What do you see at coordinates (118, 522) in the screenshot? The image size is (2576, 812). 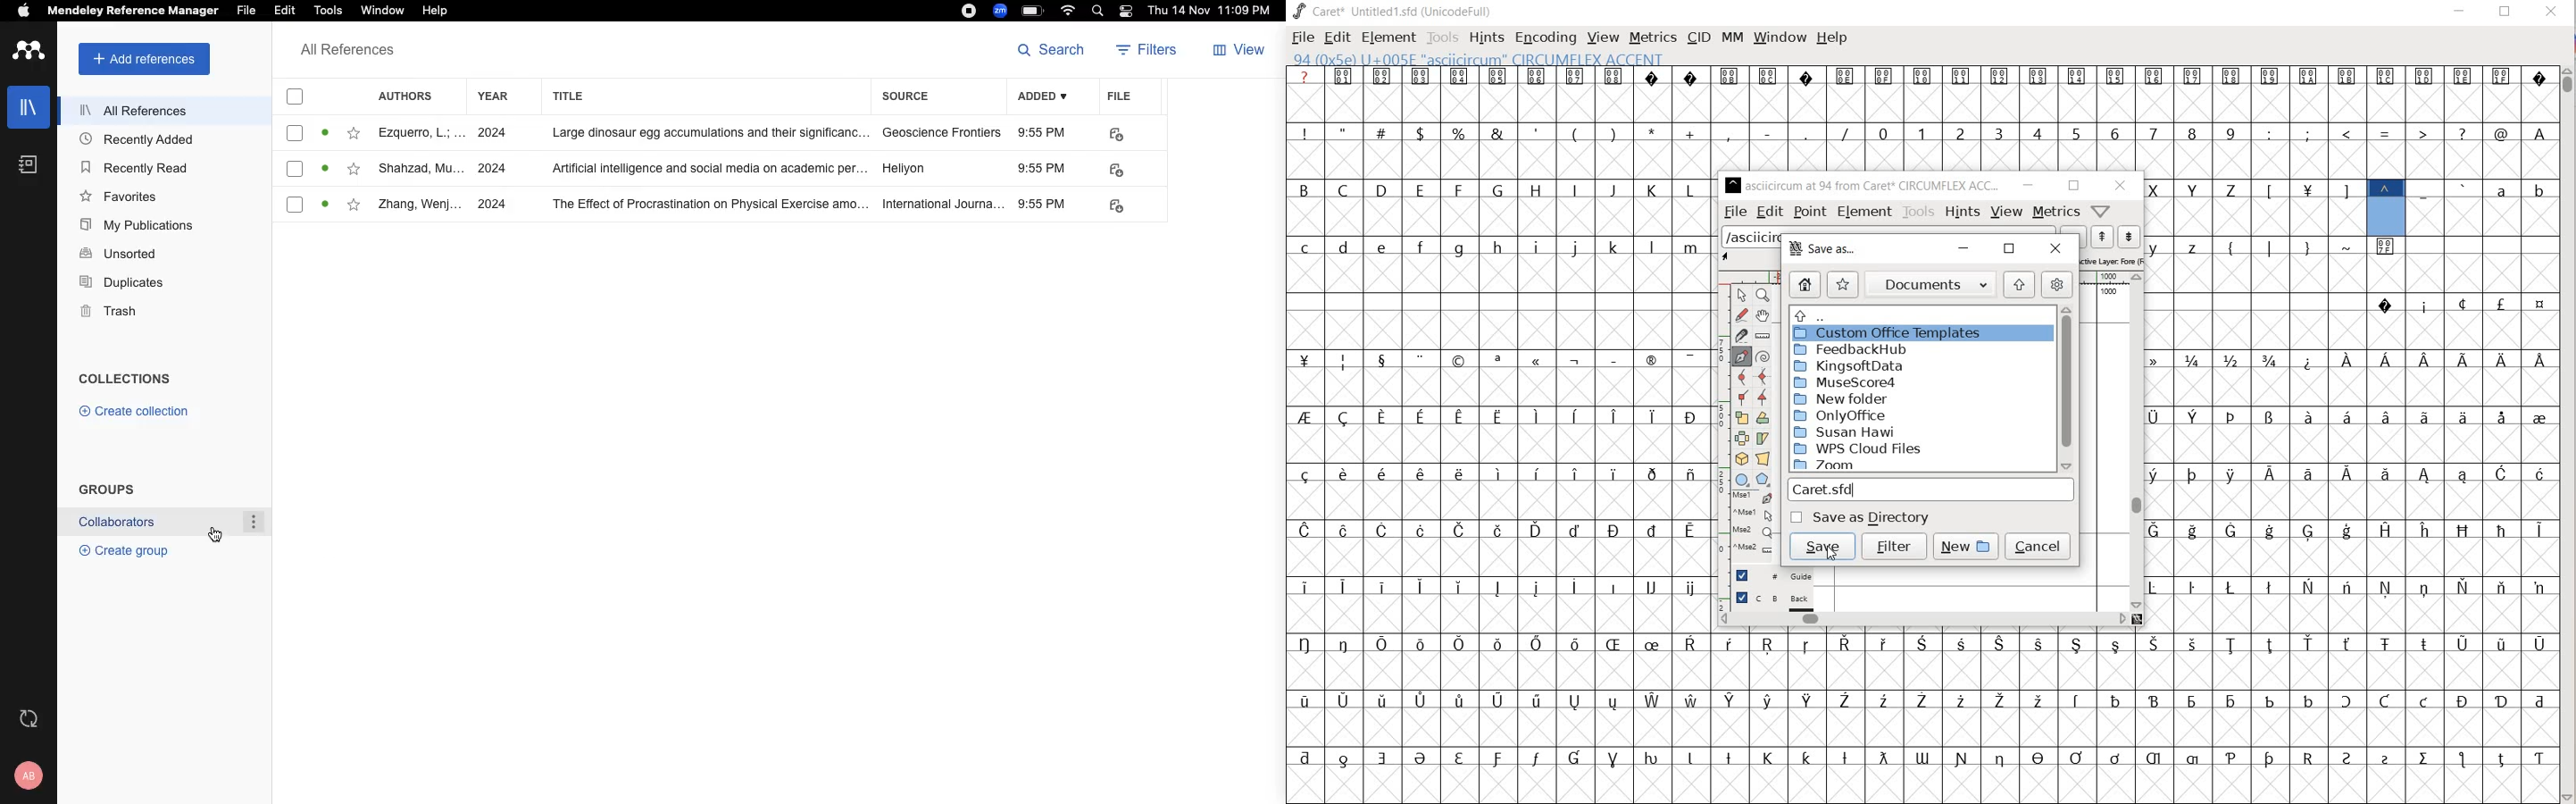 I see `Collaborators` at bounding box center [118, 522].